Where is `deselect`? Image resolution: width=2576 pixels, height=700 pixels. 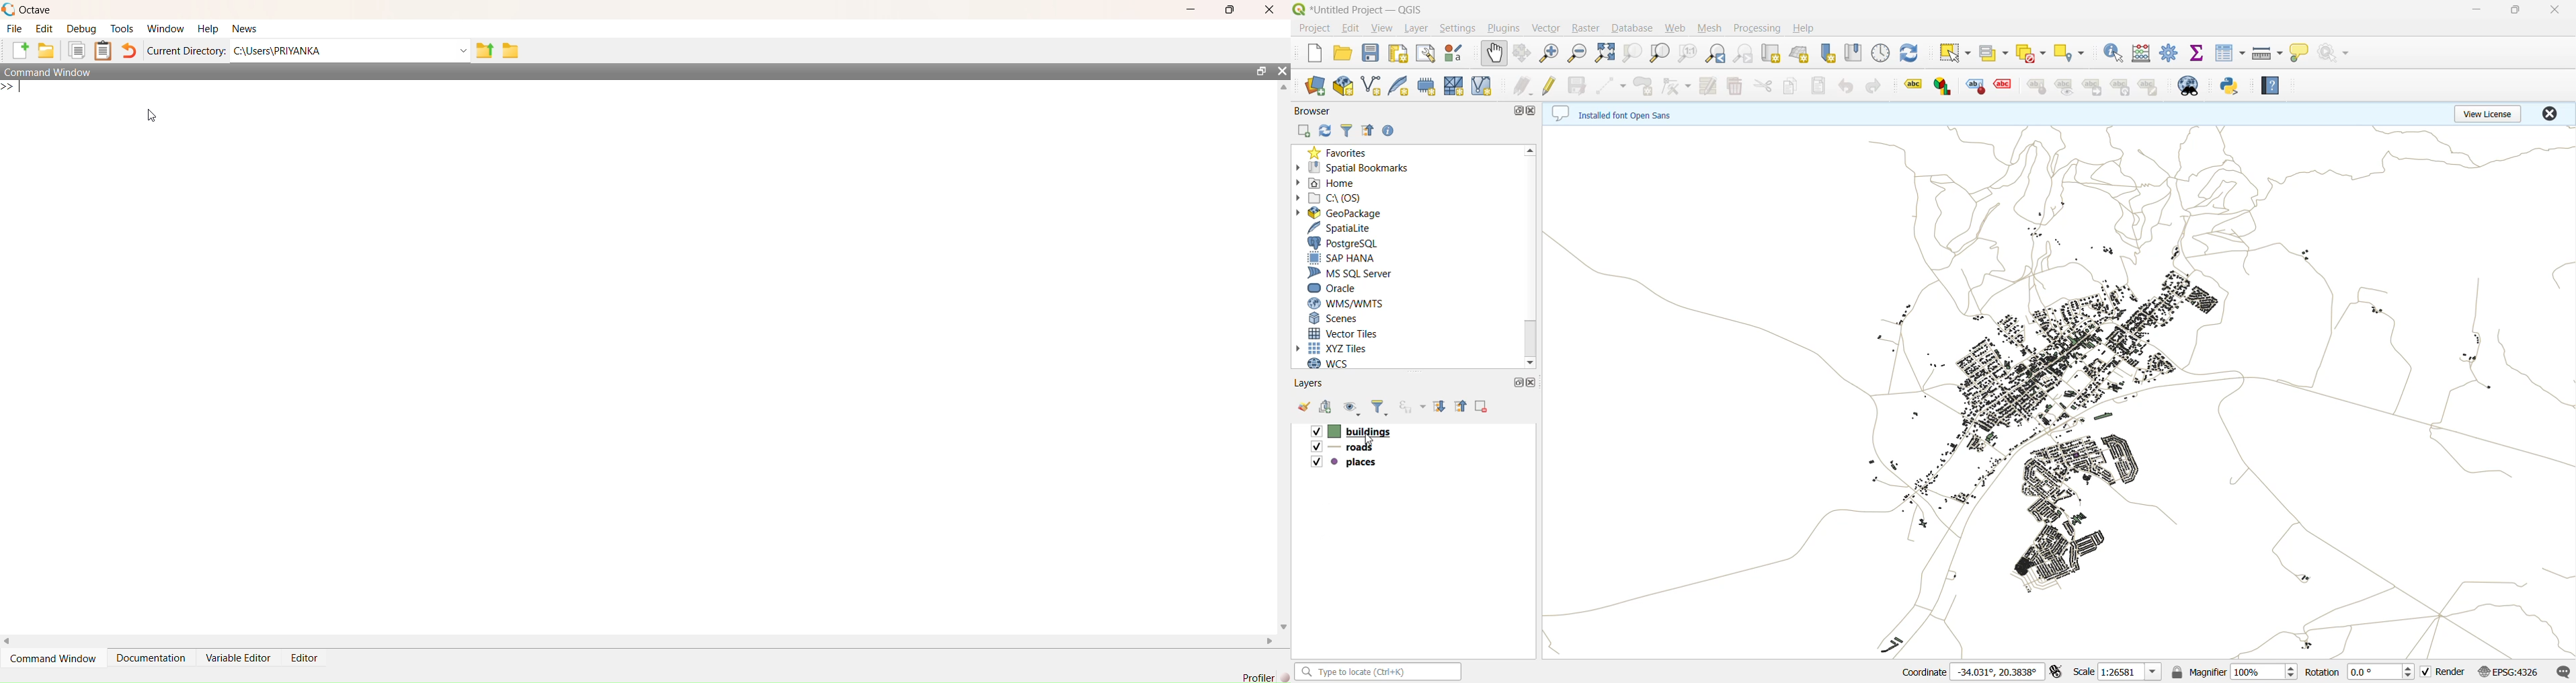
deselect is located at coordinates (2034, 56).